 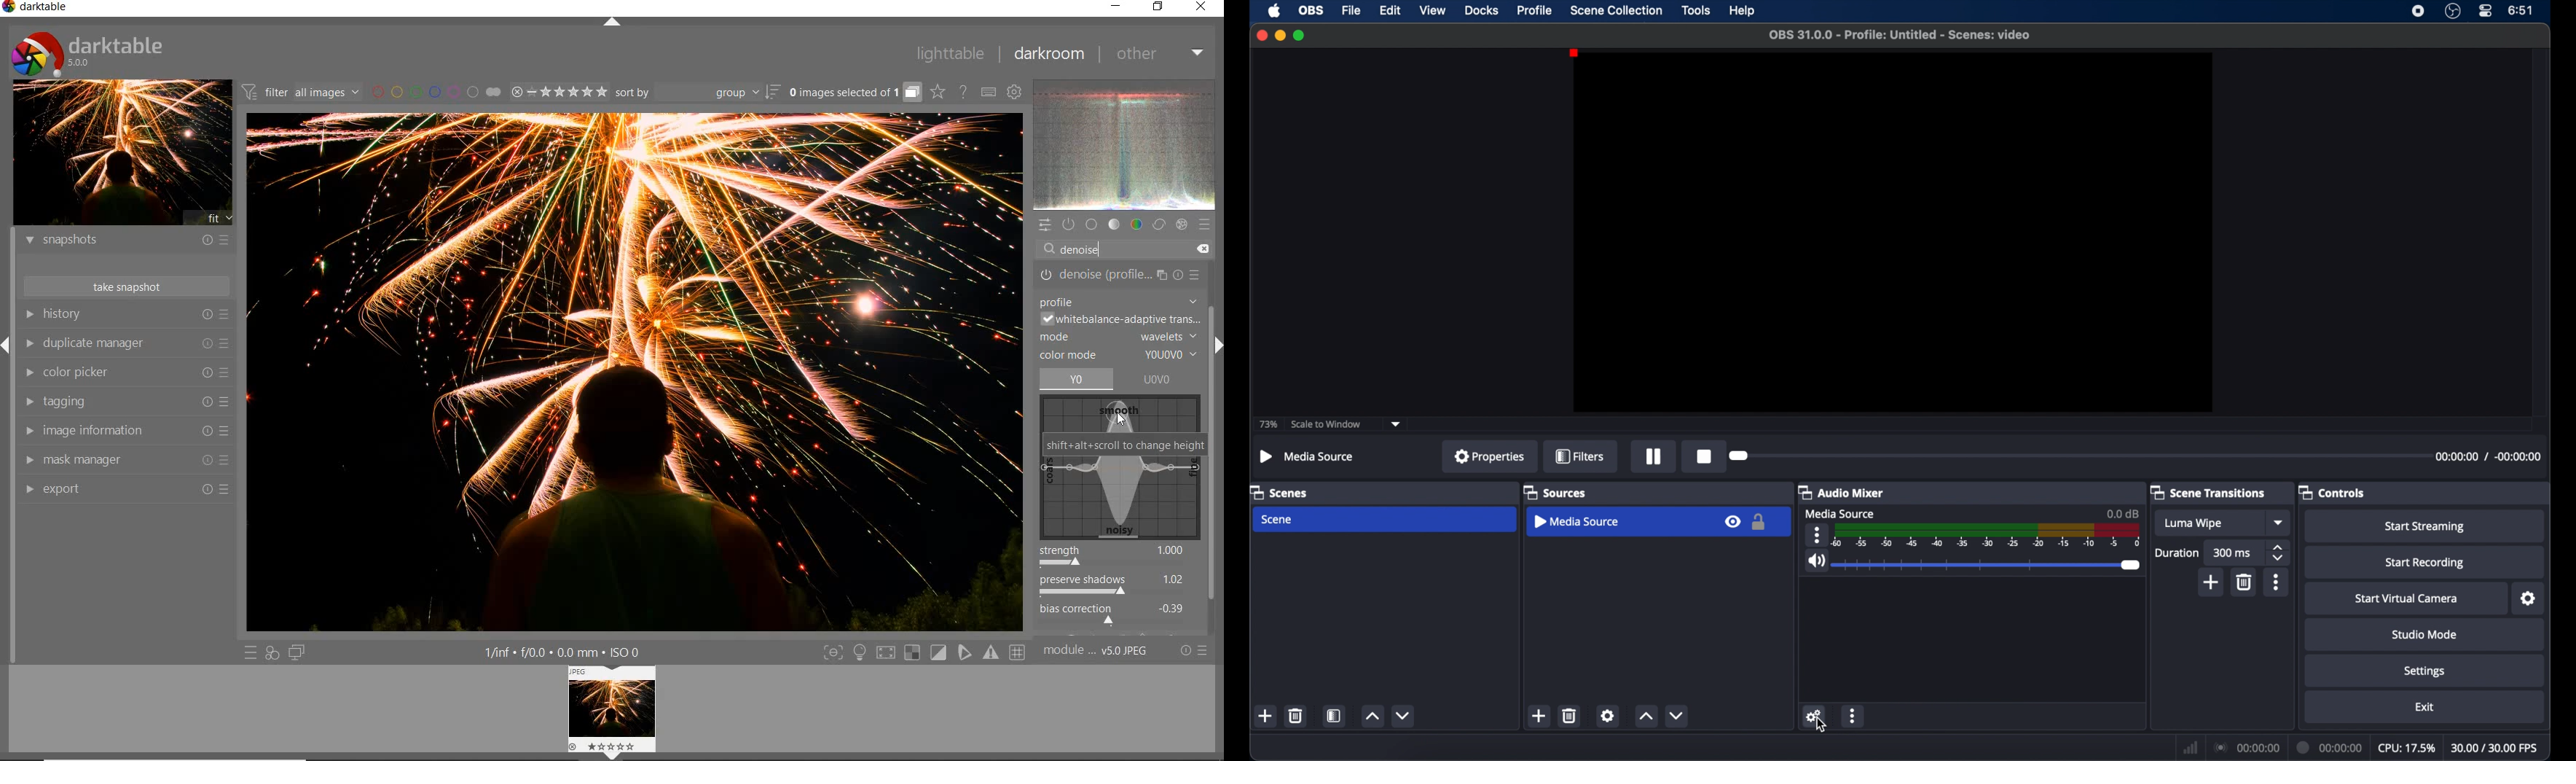 I want to click on maximize, so click(x=1300, y=35).